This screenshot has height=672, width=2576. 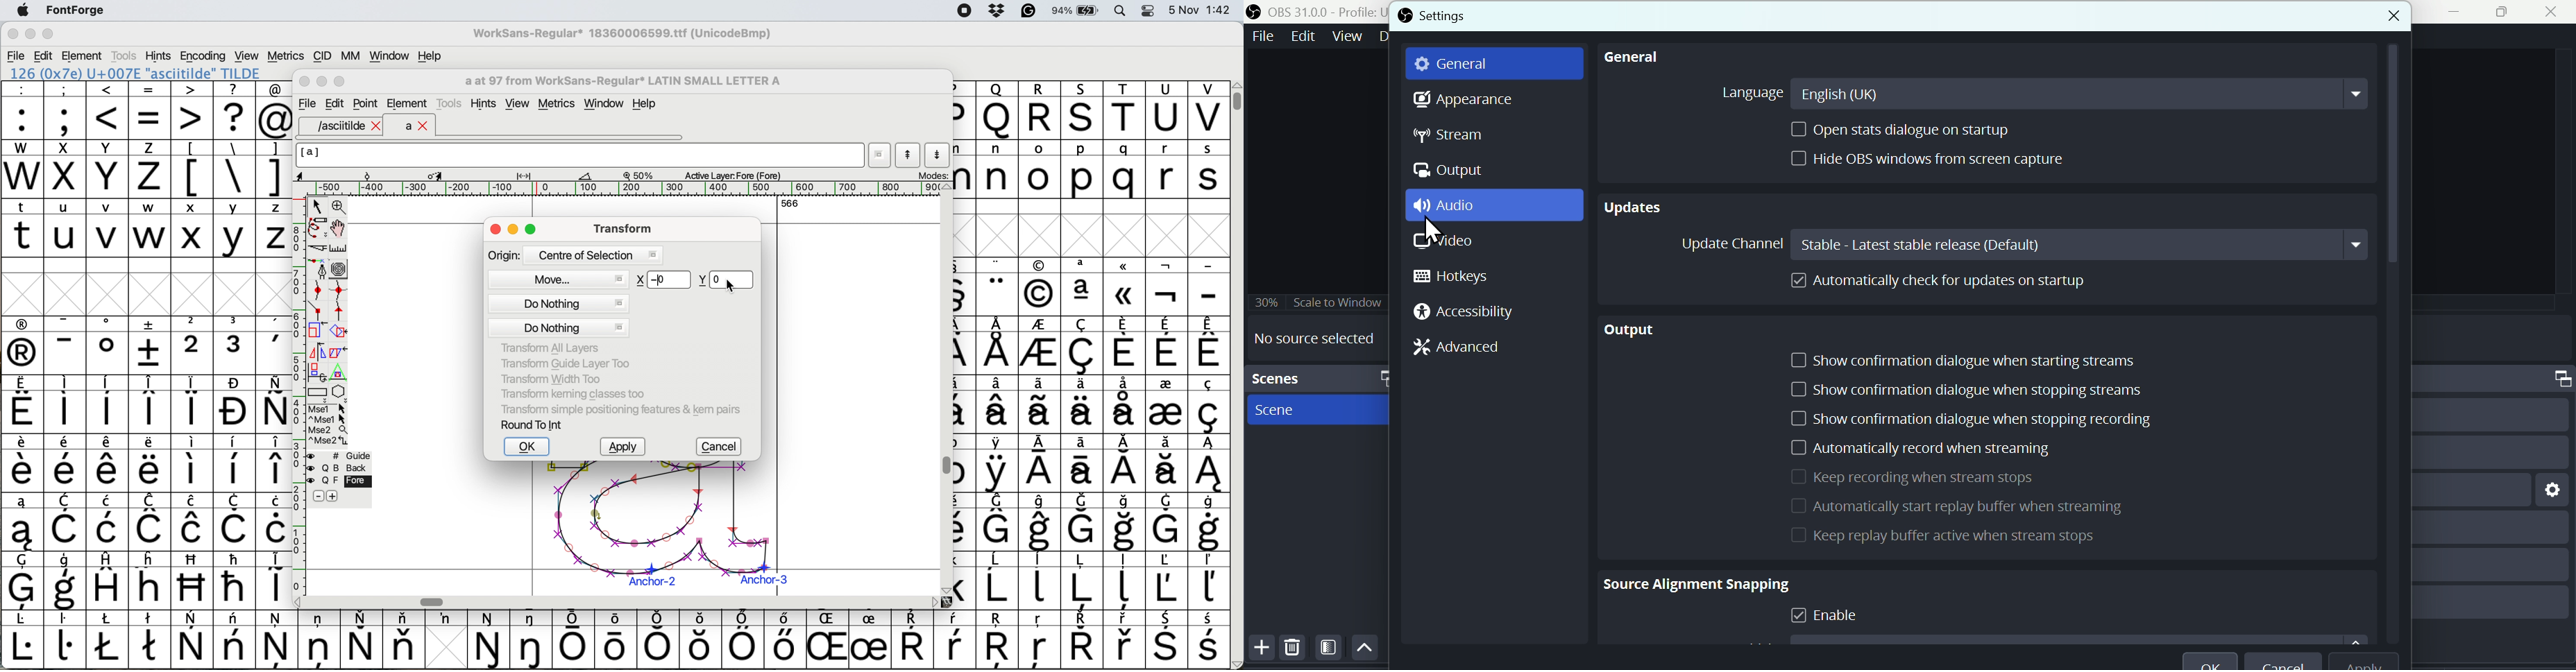 What do you see at coordinates (193, 581) in the screenshot?
I see `` at bounding box center [193, 581].